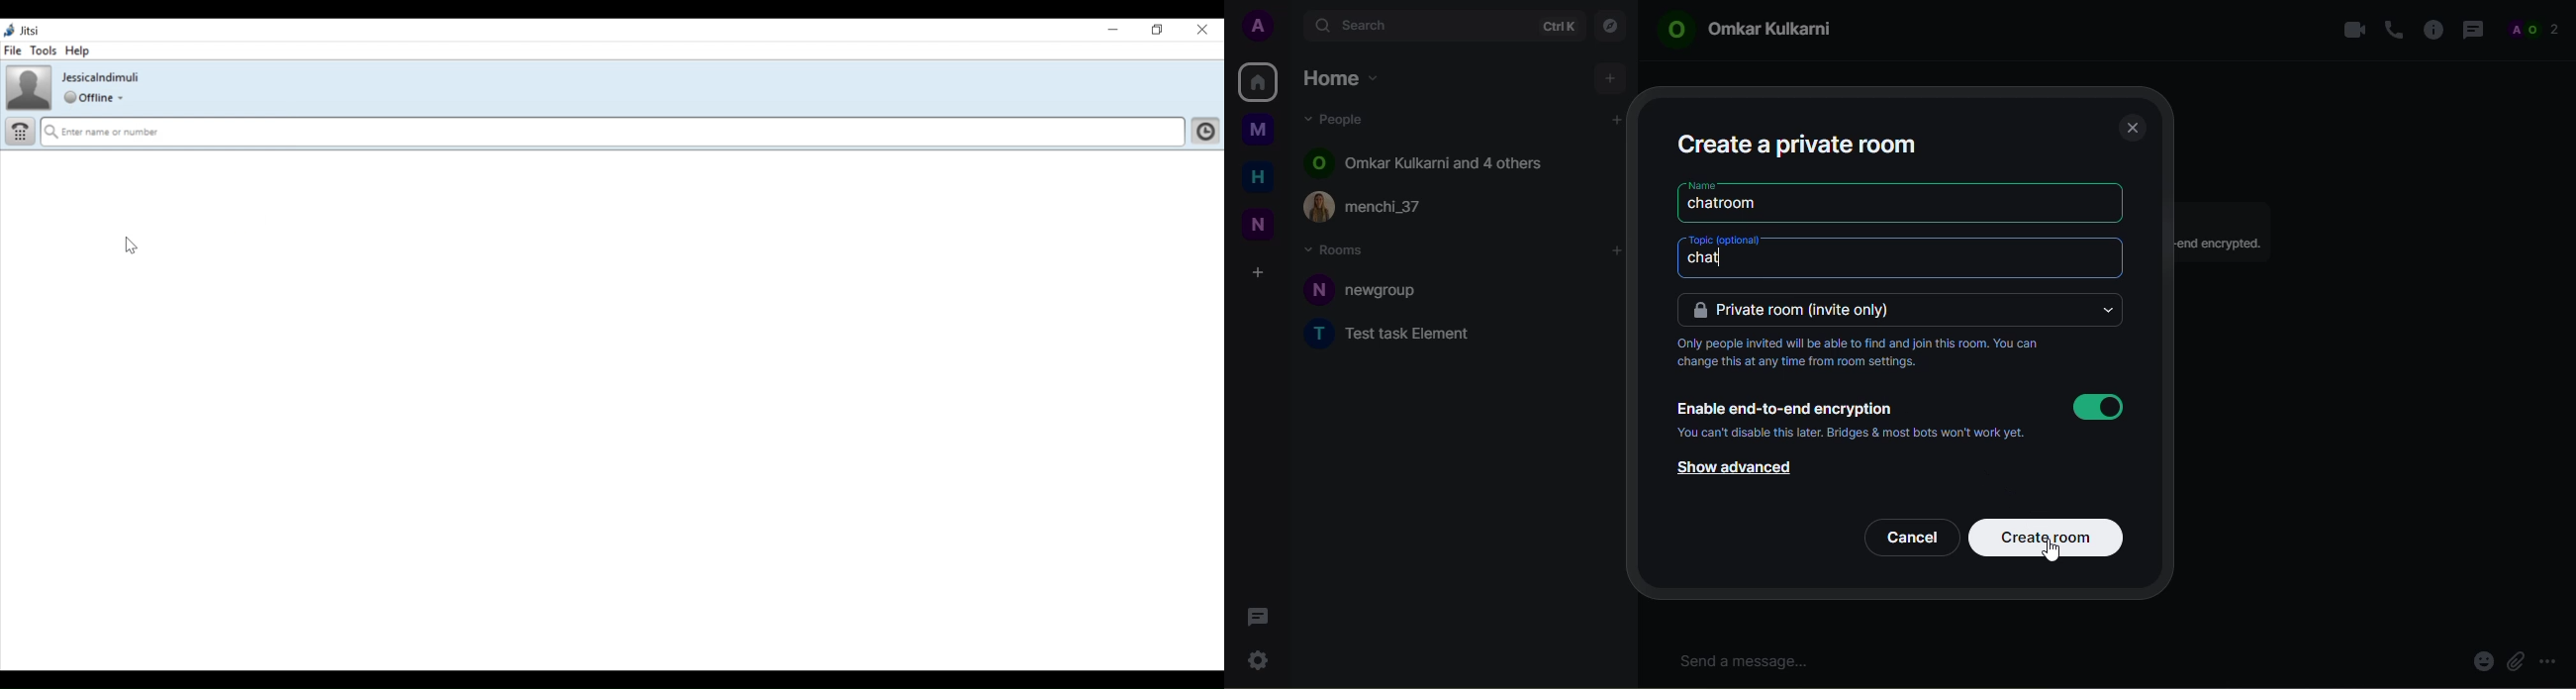 This screenshot has height=700, width=2576. I want to click on attach, so click(2515, 662).